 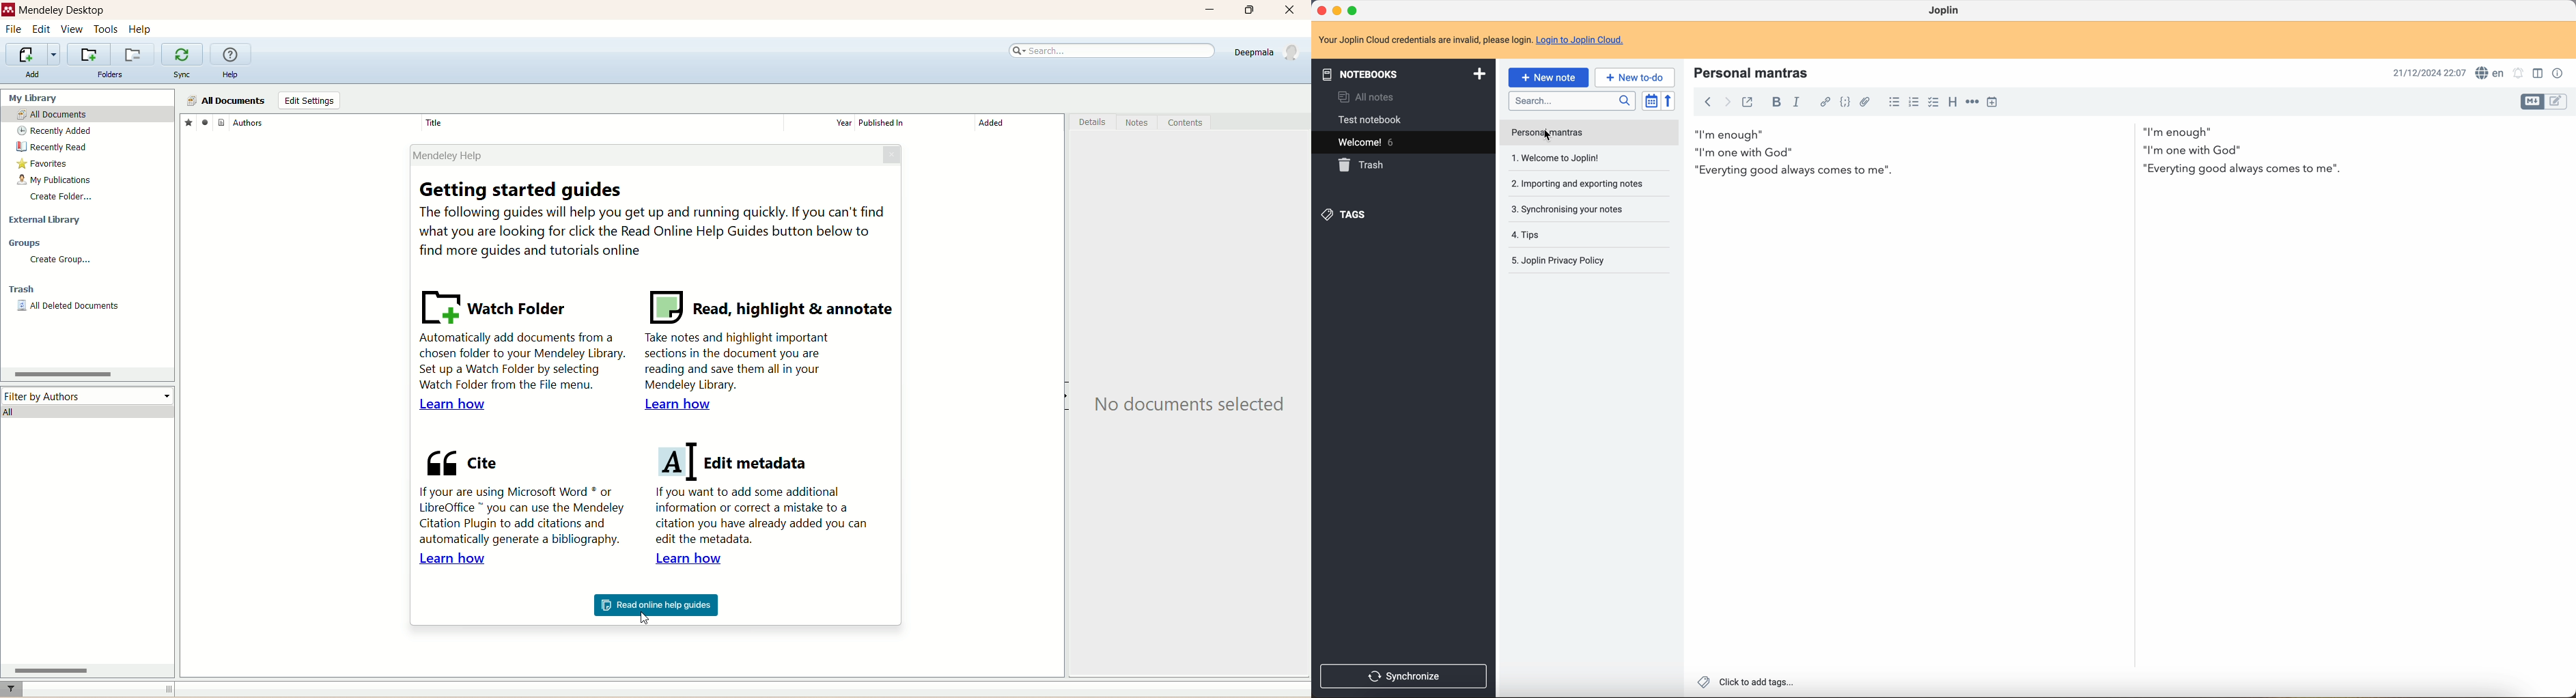 What do you see at coordinates (1748, 103) in the screenshot?
I see `toggle external editing` at bounding box center [1748, 103].